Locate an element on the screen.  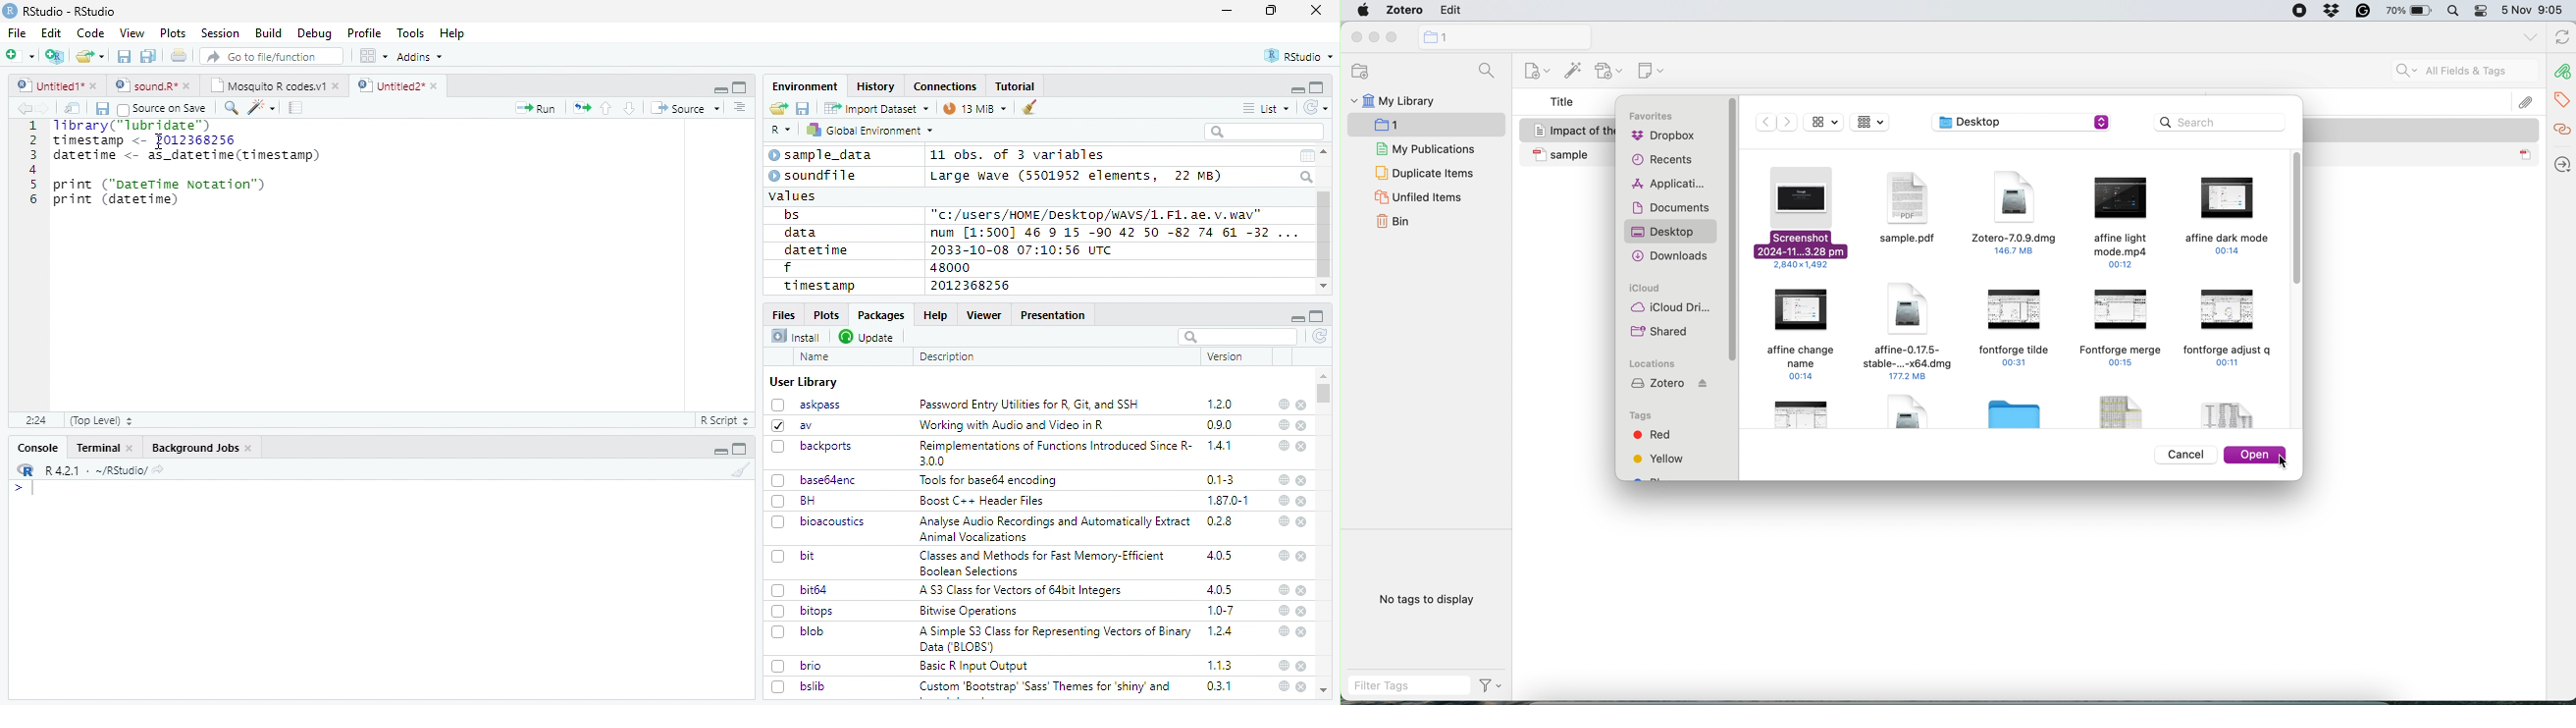
Update is located at coordinates (868, 337).